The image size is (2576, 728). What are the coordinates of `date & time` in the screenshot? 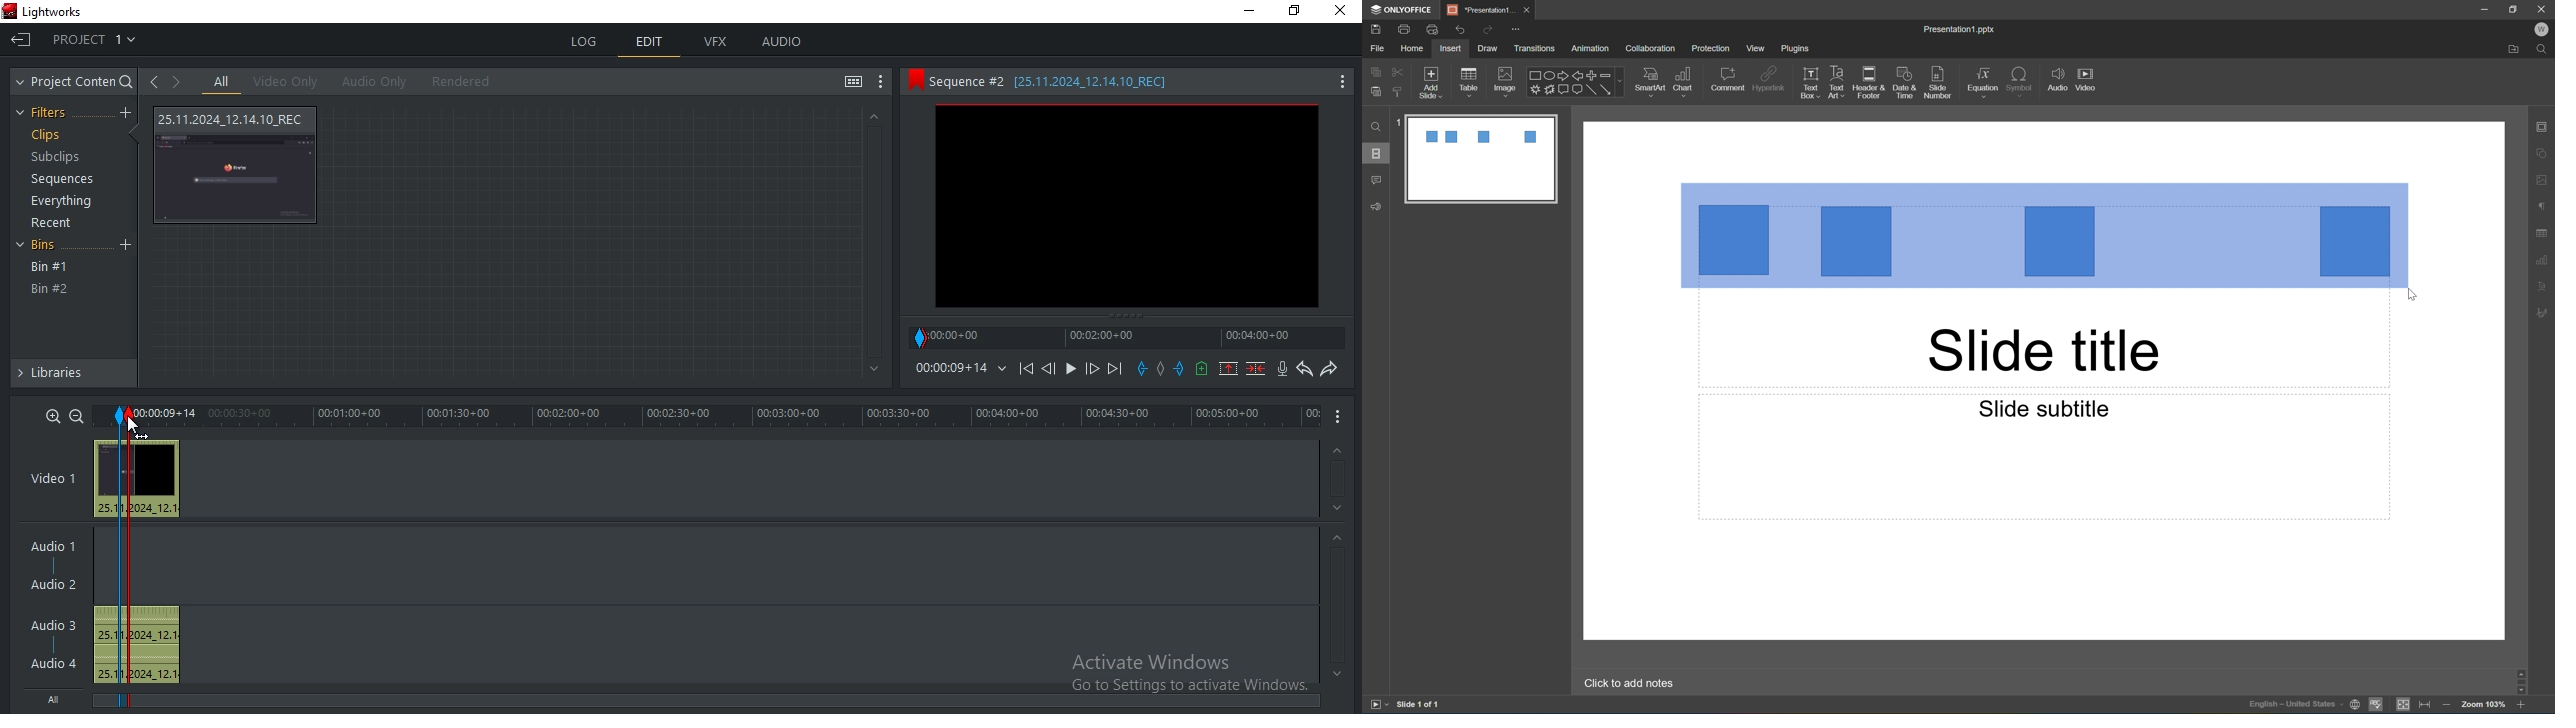 It's located at (1906, 84).